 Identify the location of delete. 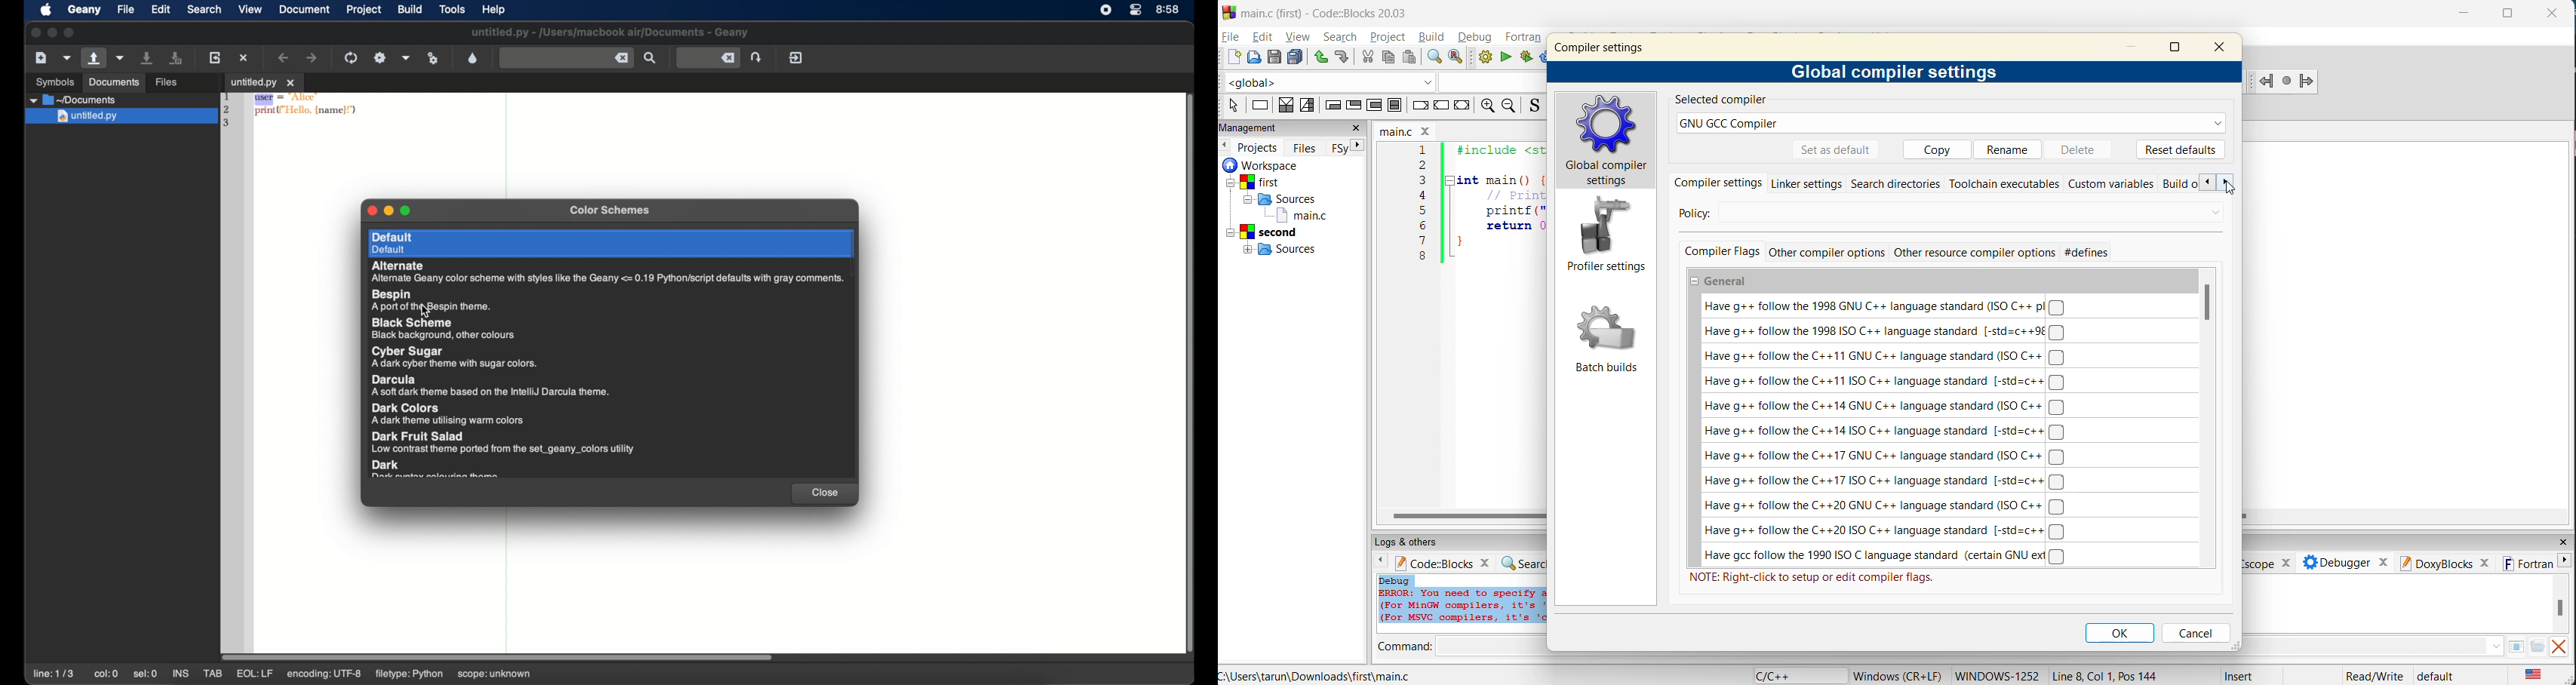
(2080, 149).